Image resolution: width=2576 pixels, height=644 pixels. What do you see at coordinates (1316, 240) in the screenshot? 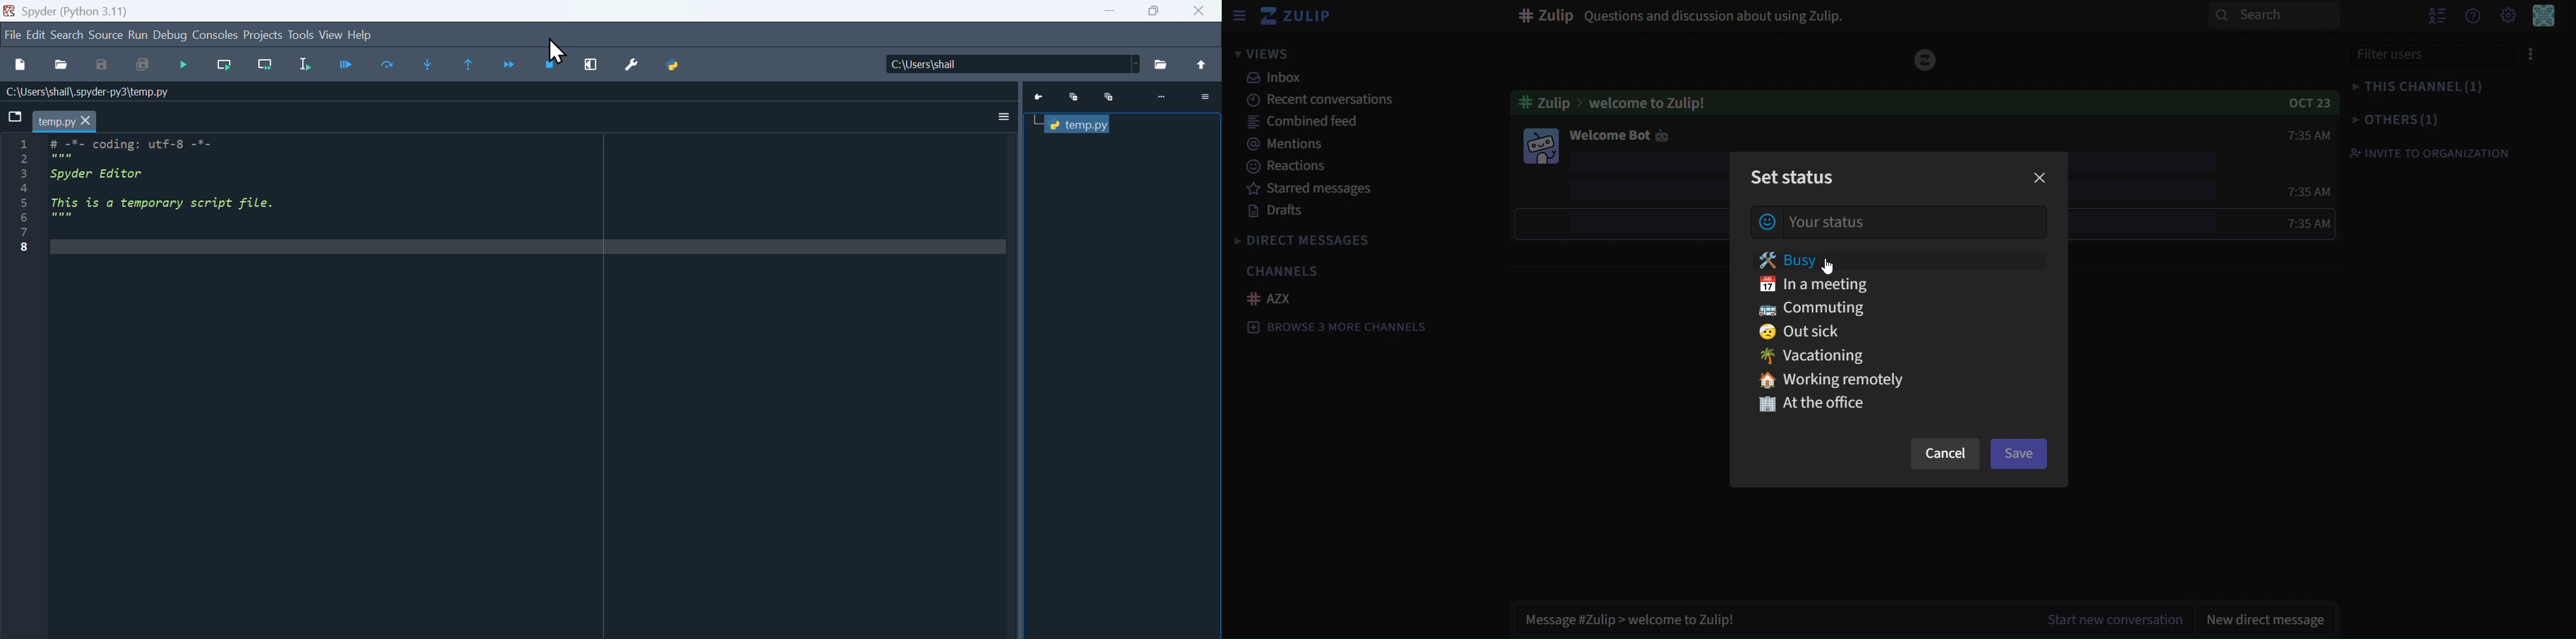
I see `direct messages` at bounding box center [1316, 240].